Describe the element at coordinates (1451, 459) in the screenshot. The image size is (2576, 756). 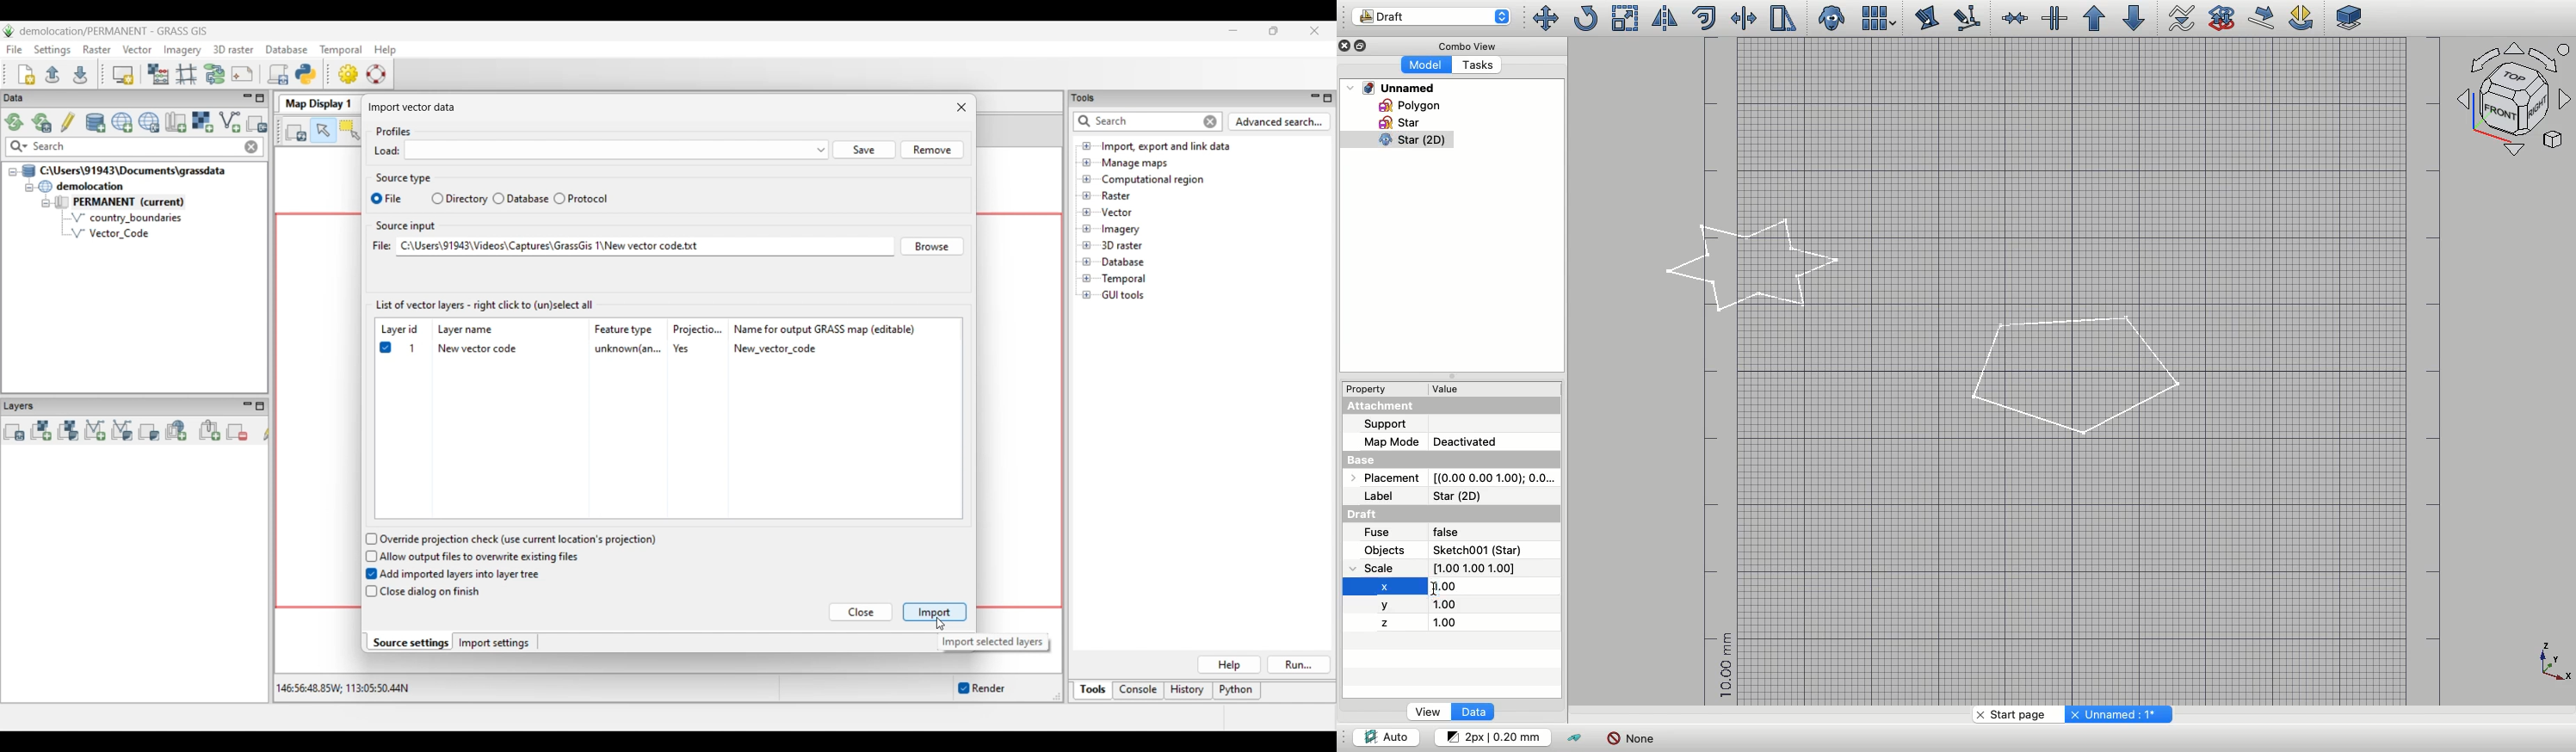
I see `Base` at that location.